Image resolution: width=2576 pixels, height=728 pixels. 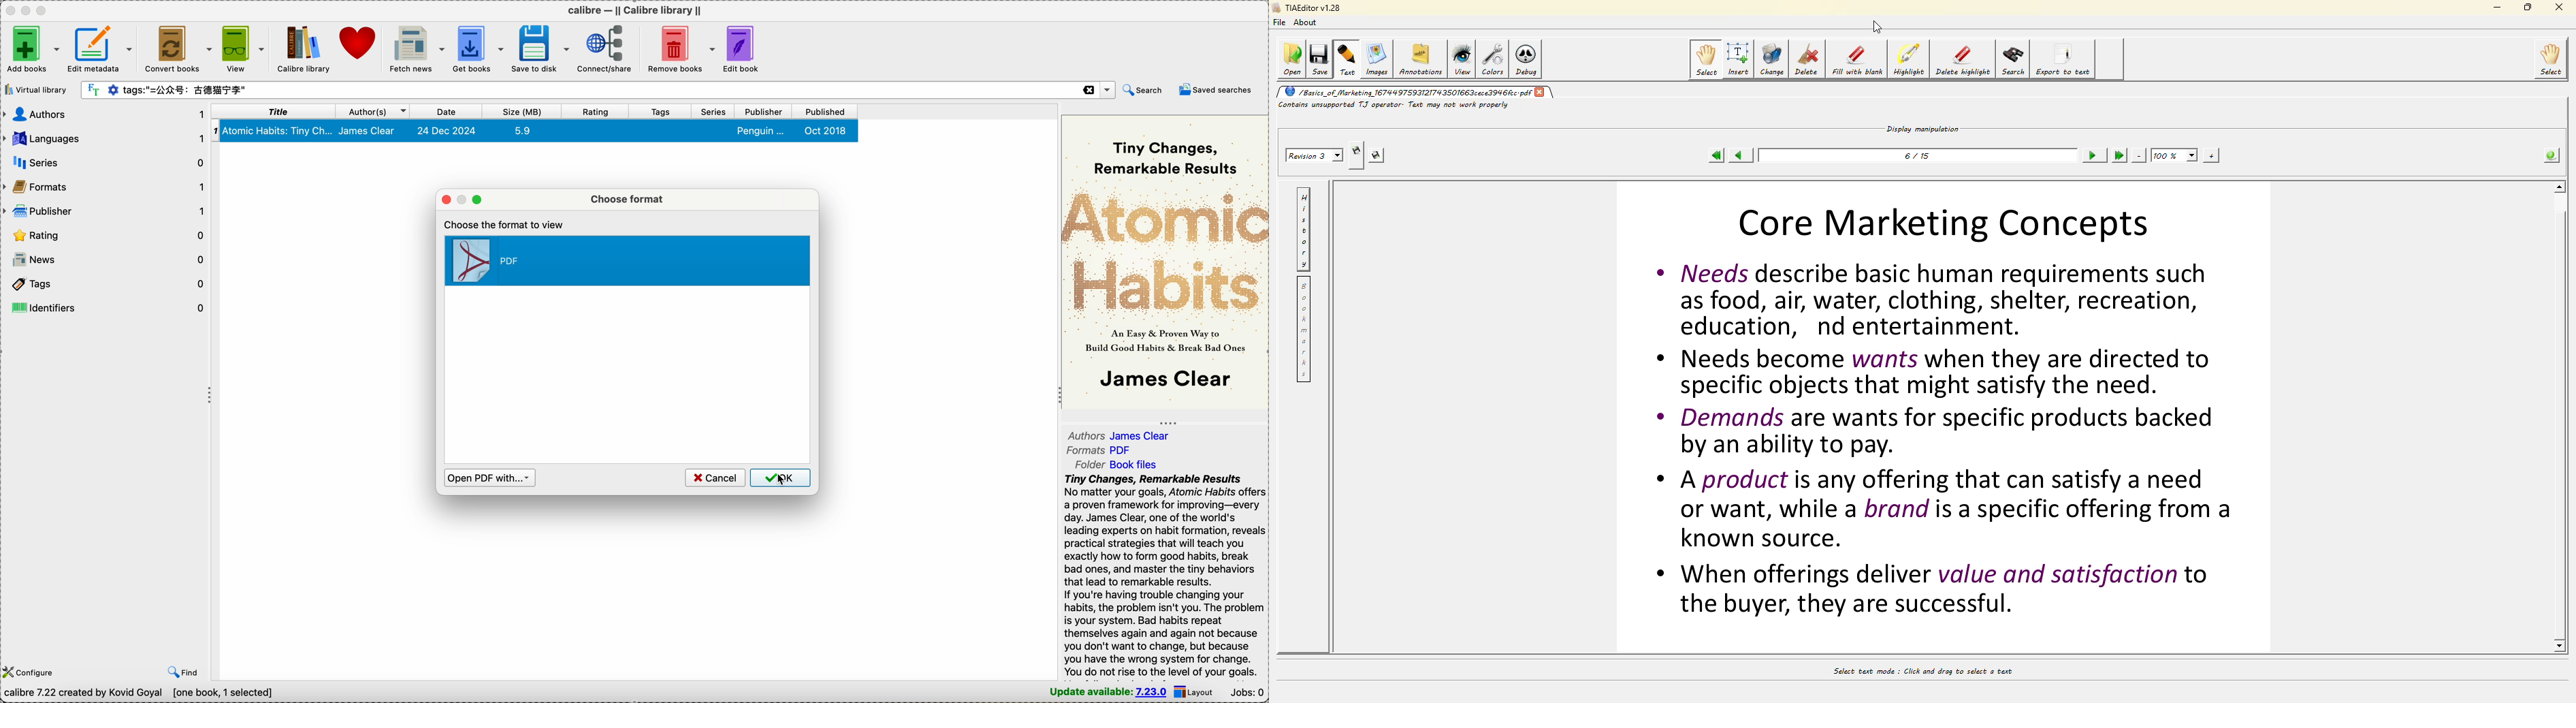 What do you see at coordinates (678, 50) in the screenshot?
I see `remove books` at bounding box center [678, 50].